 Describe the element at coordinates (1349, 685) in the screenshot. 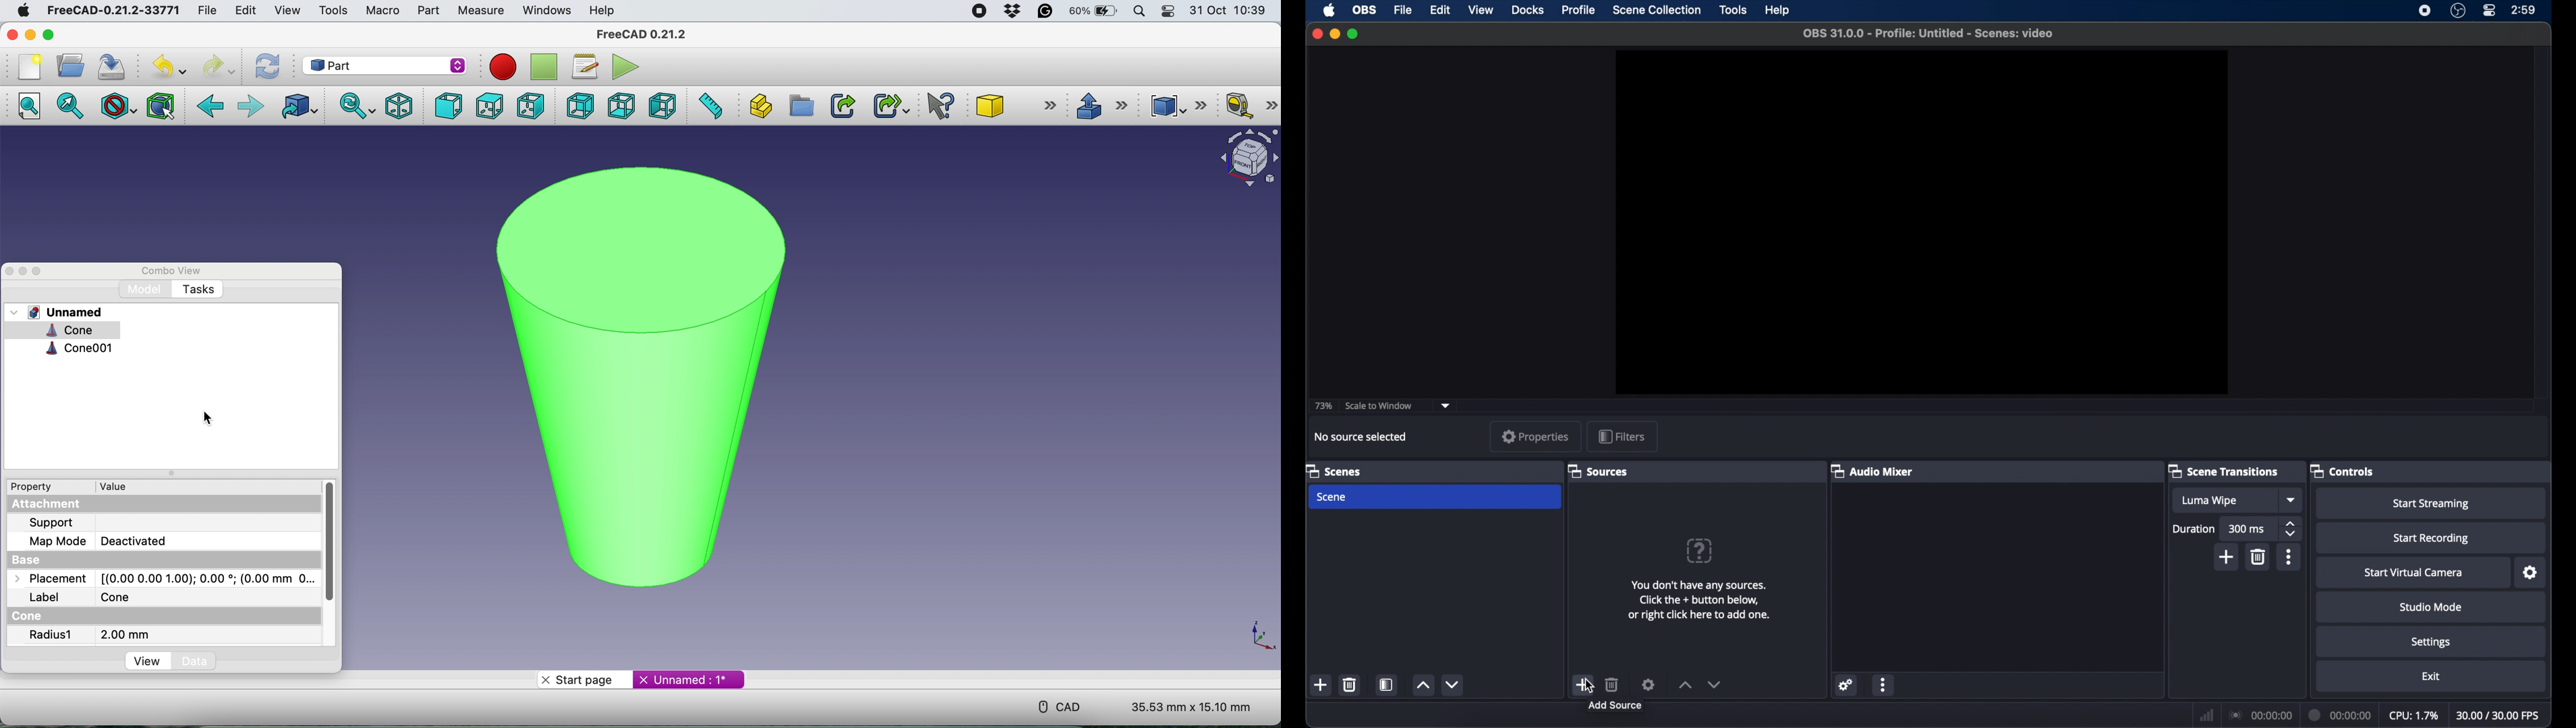

I see `delete` at that location.